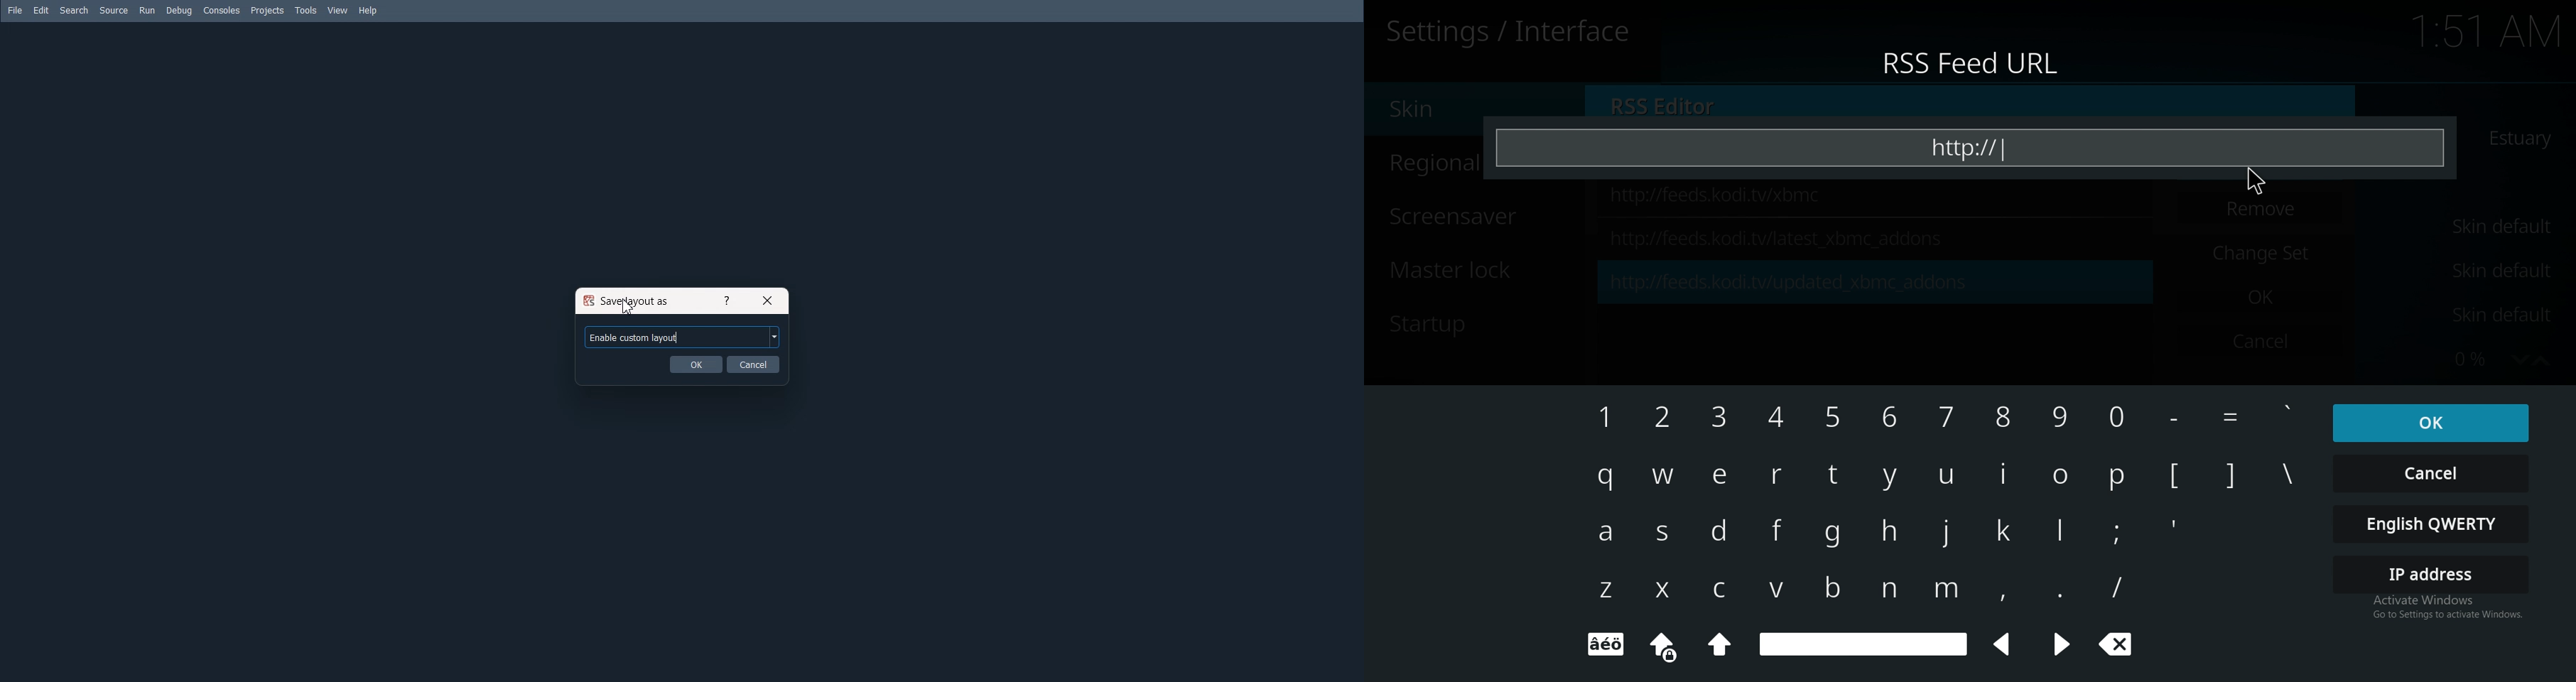 The image size is (2576, 700). I want to click on keyboard Input, so click(1835, 537).